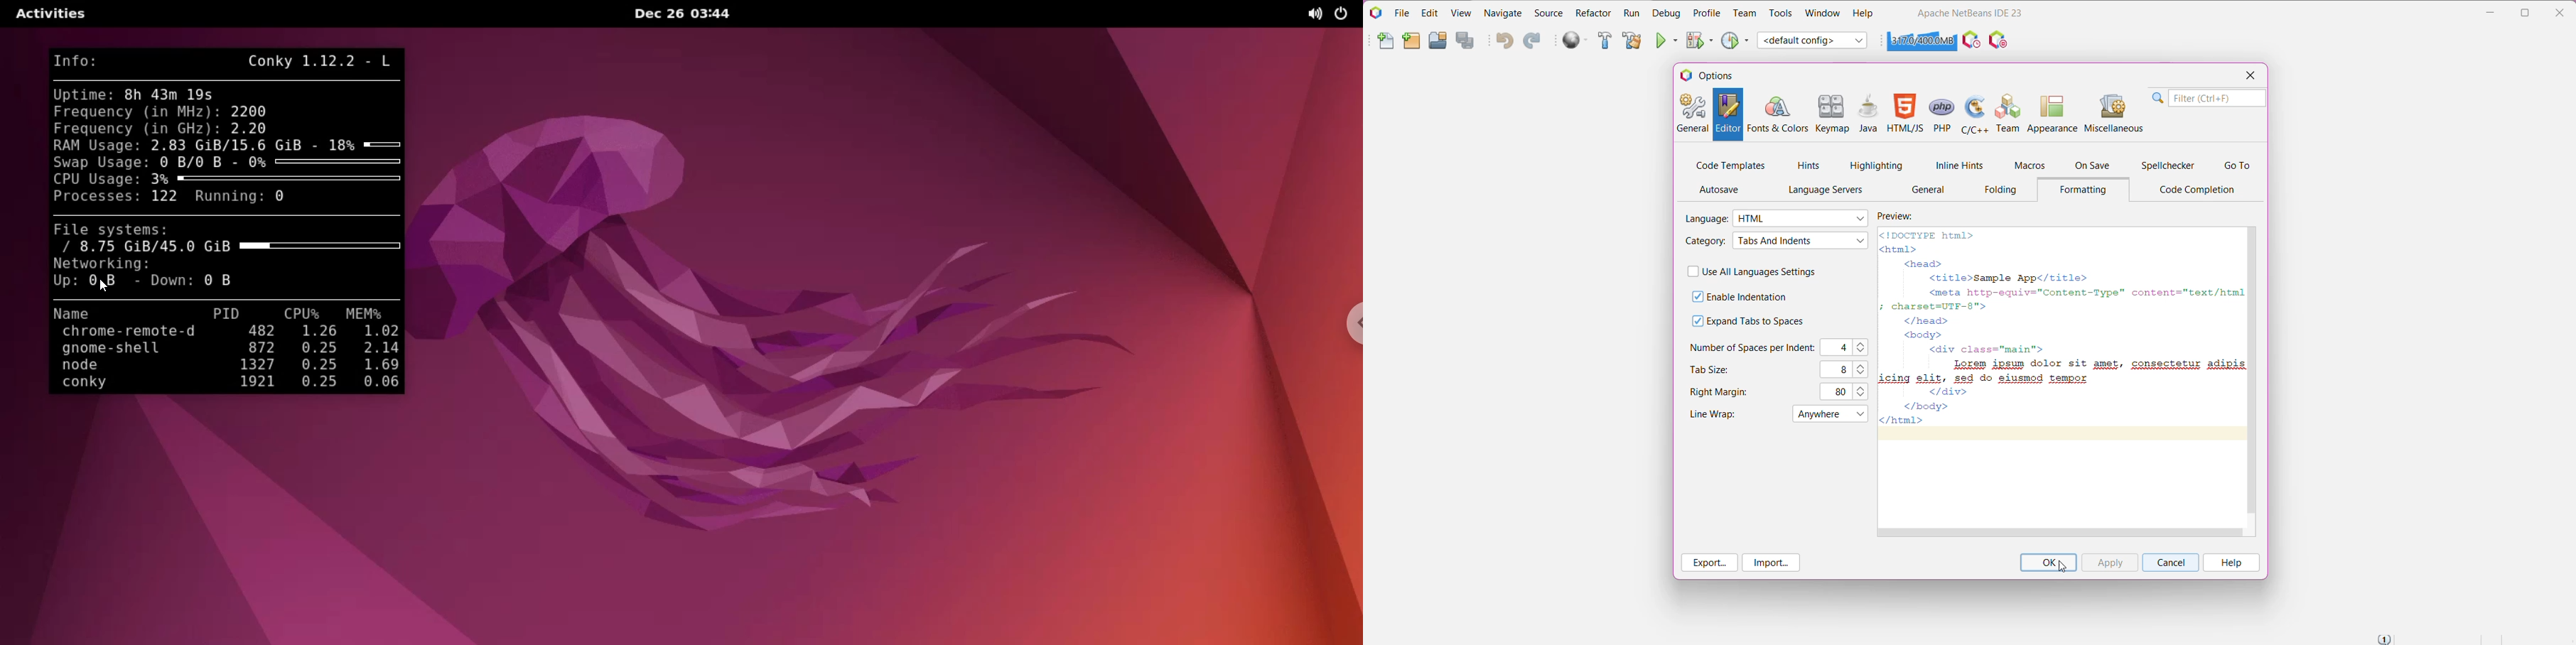 This screenshot has width=2576, height=672. Describe the element at coordinates (1723, 393) in the screenshot. I see `Right Margins` at that location.